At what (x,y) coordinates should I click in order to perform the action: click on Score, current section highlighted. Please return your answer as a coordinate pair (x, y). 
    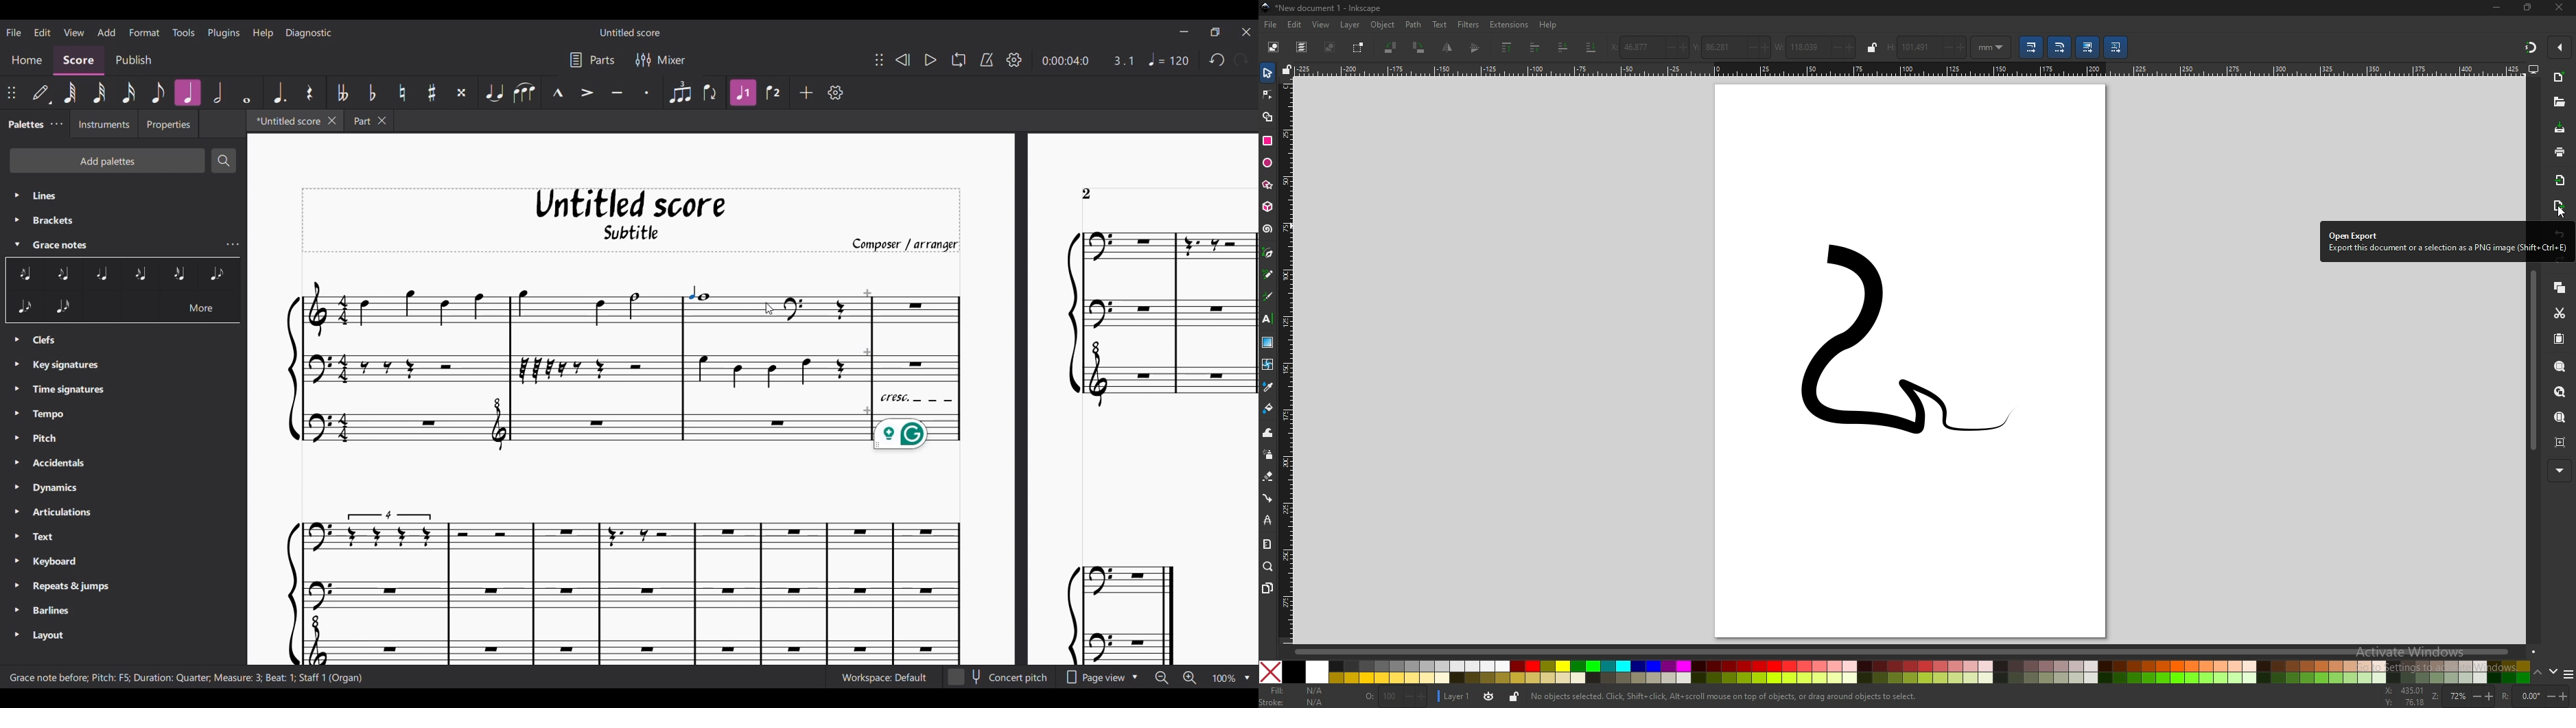
    Looking at the image, I should click on (78, 61).